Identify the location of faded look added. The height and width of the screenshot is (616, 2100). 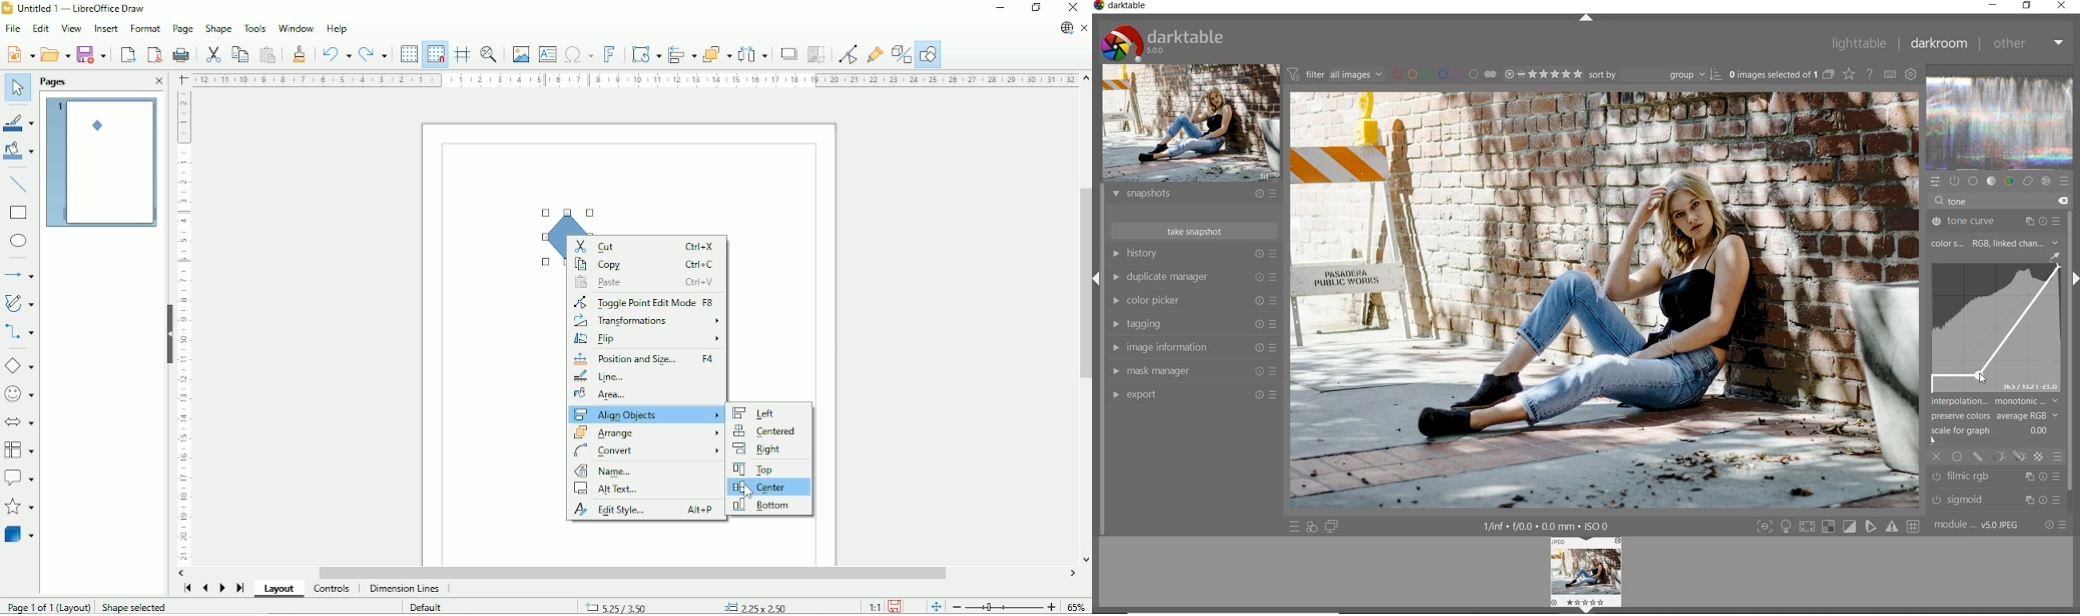
(1605, 300).